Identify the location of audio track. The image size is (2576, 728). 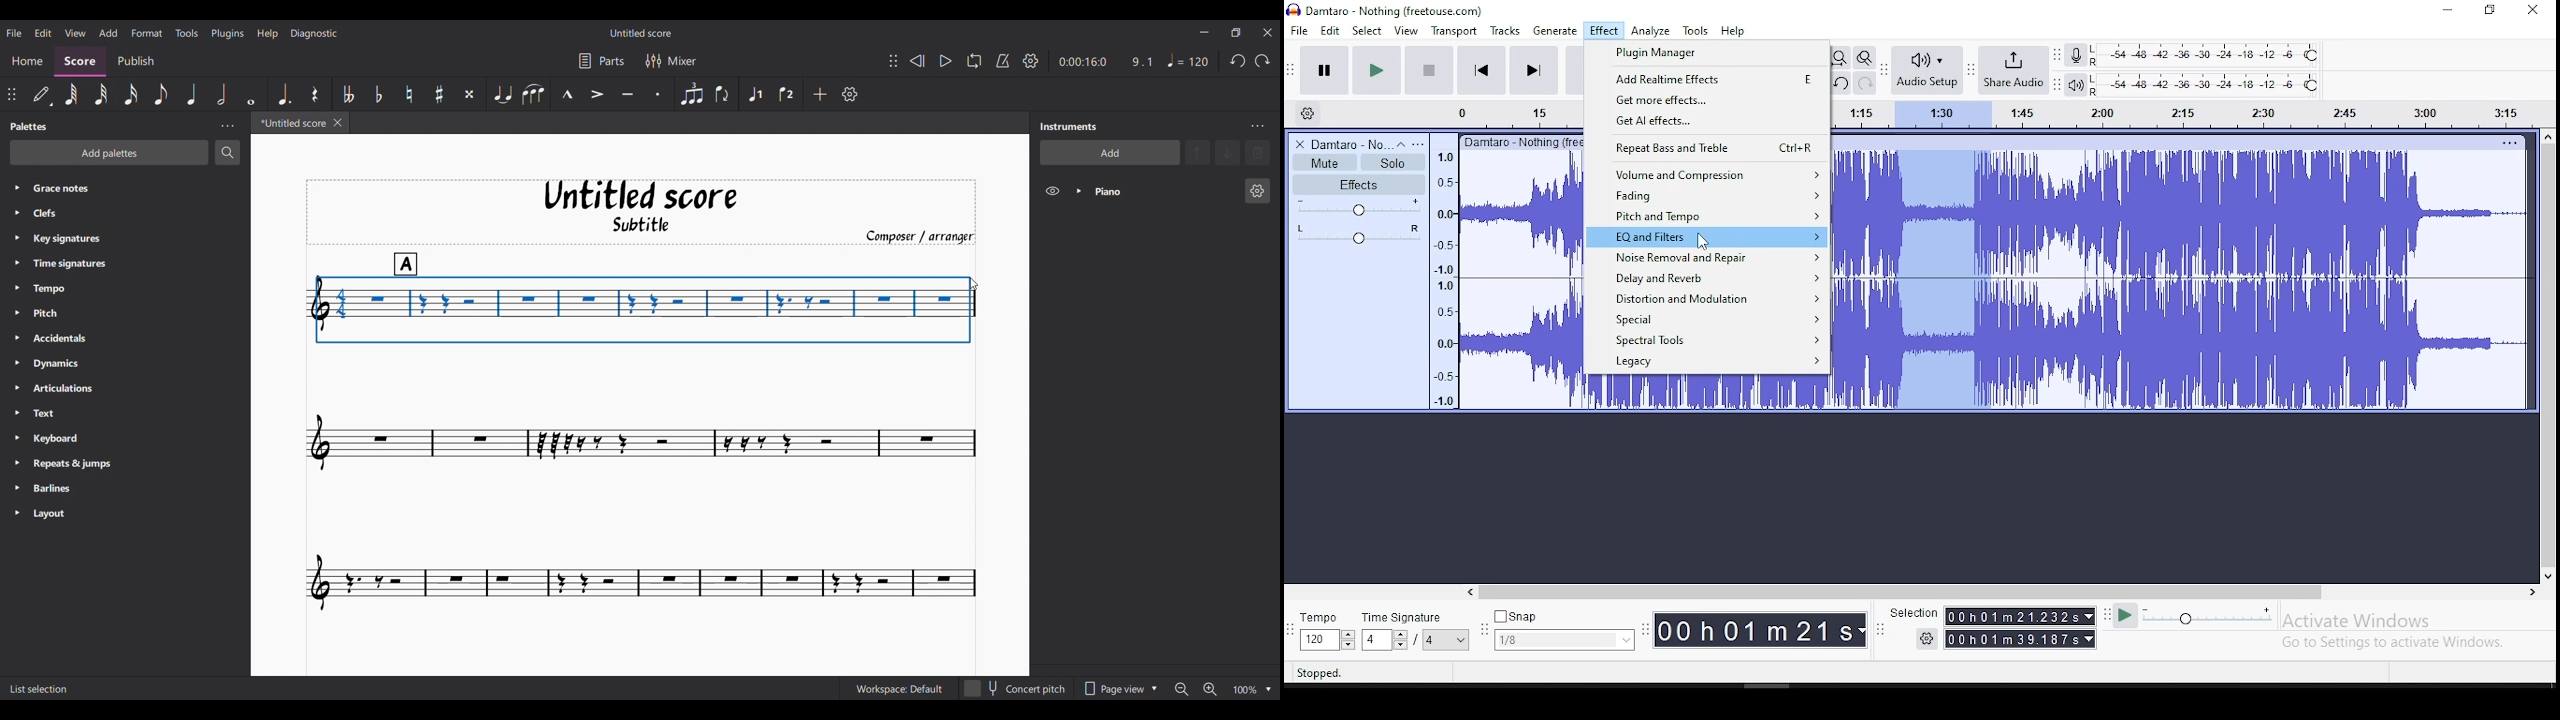
(1519, 281).